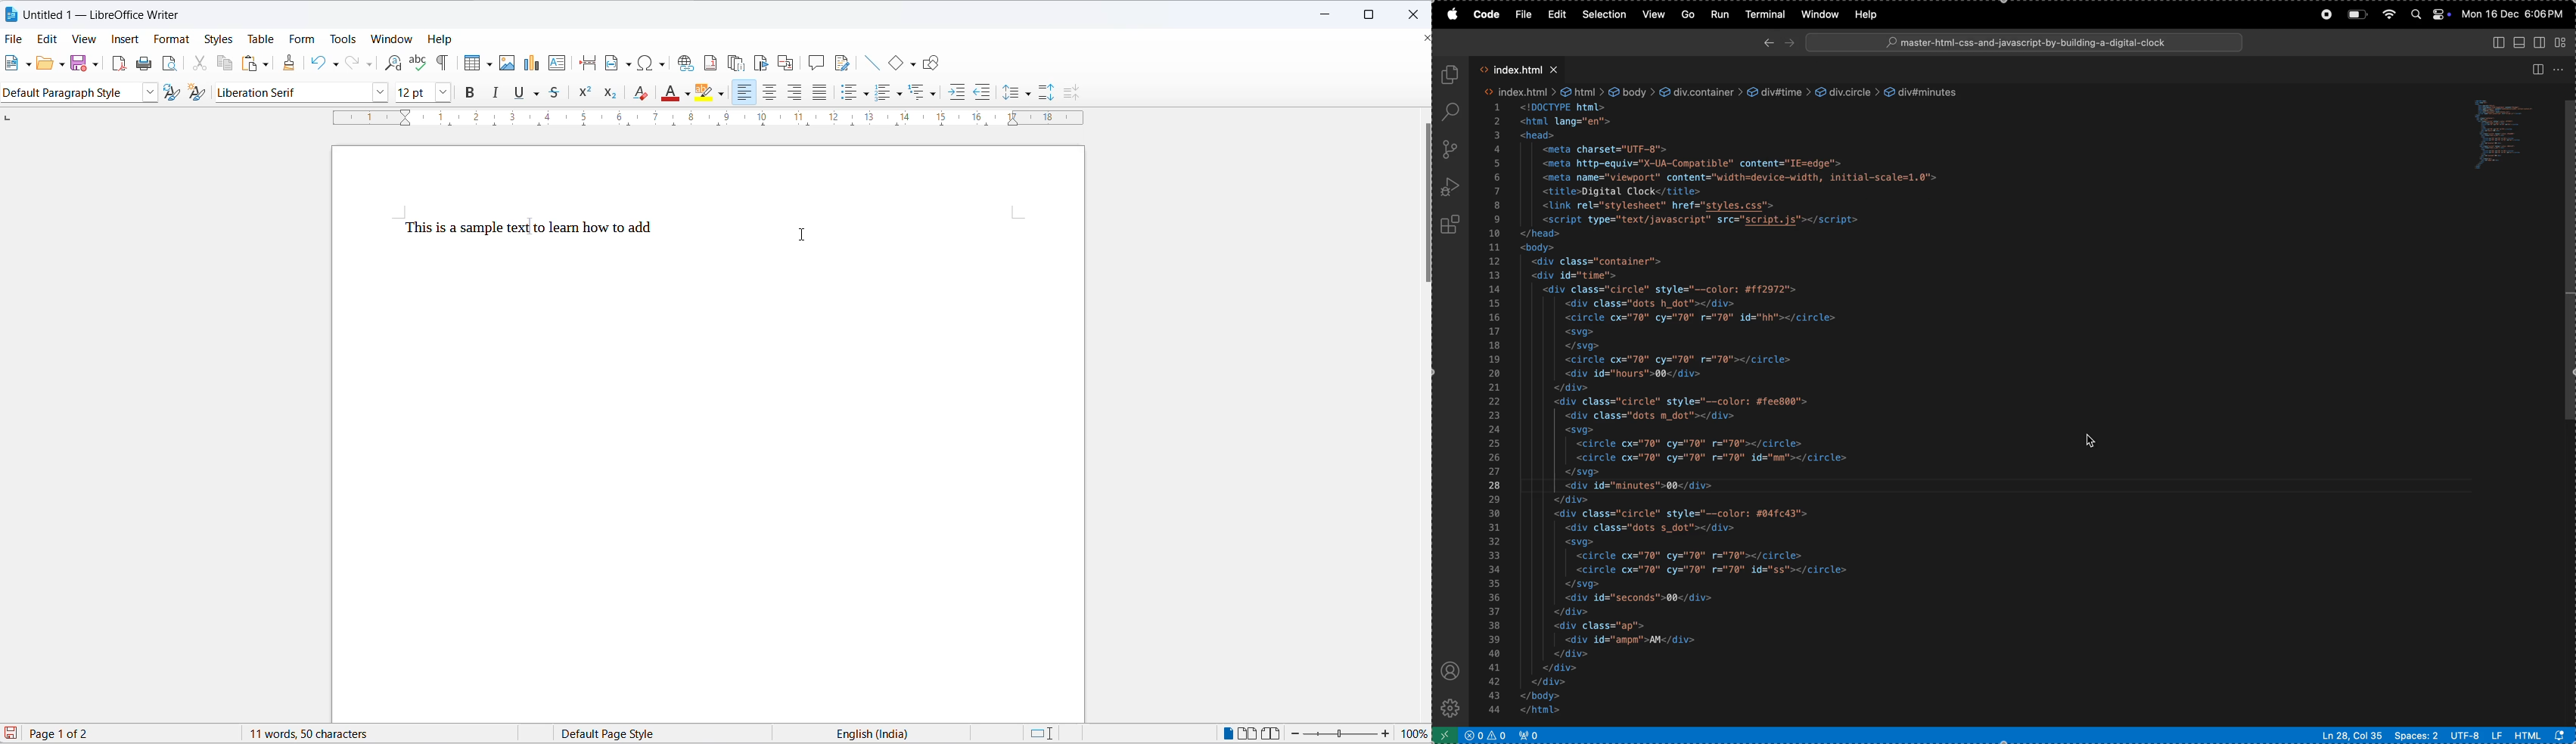 This screenshot has width=2576, height=756. What do you see at coordinates (559, 64) in the screenshot?
I see `add text` at bounding box center [559, 64].